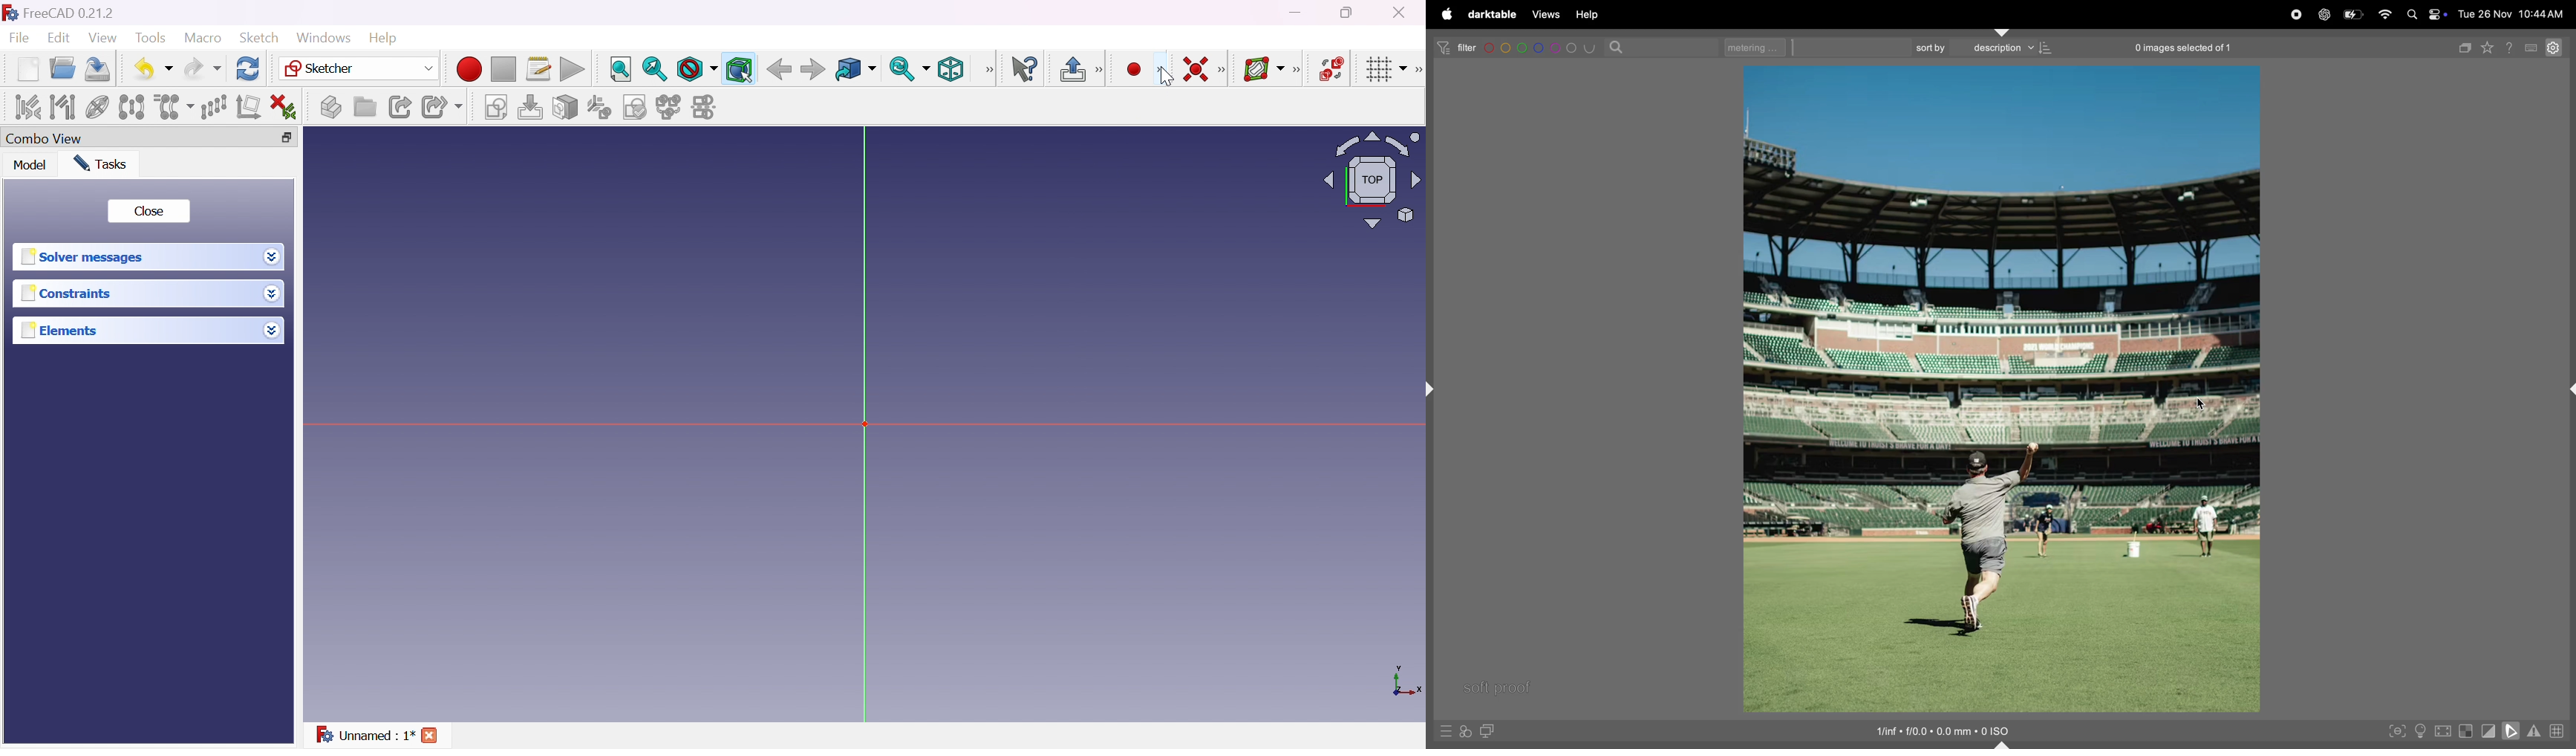 The width and height of the screenshot is (2576, 756). Describe the element at coordinates (1511, 689) in the screenshot. I see `soft proof` at that location.